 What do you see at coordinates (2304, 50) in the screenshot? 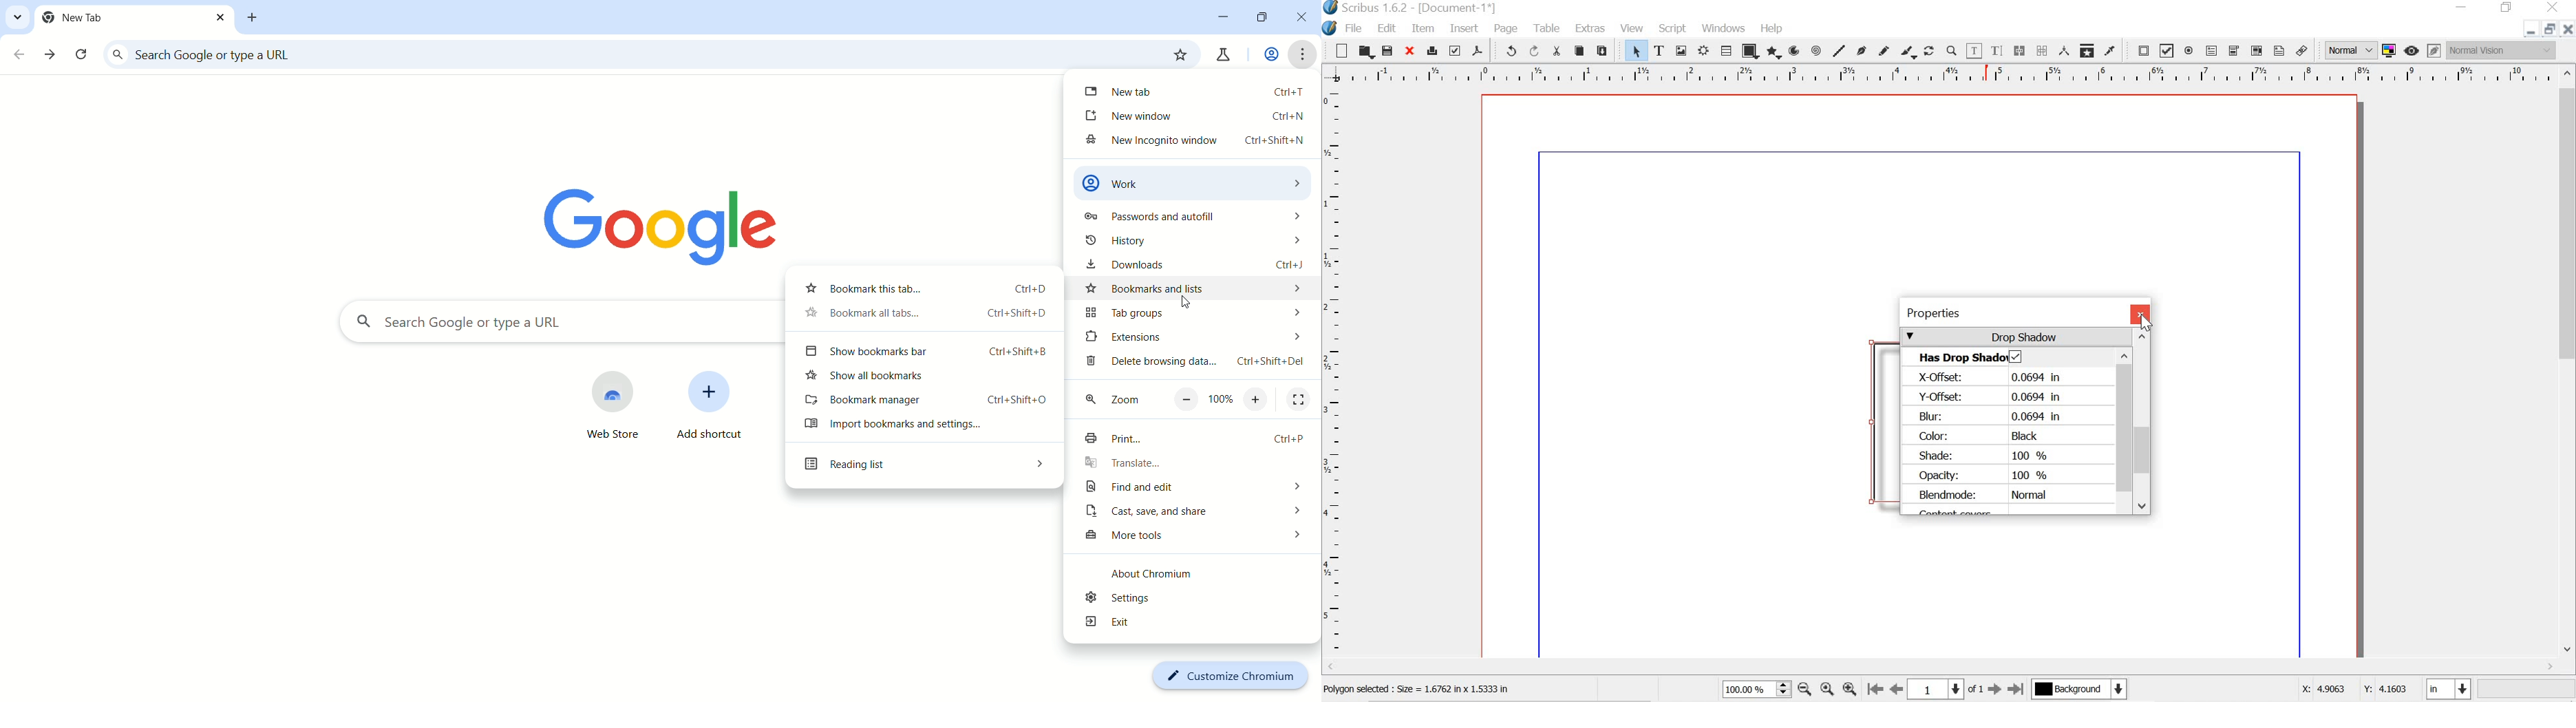
I see `link annotation` at bounding box center [2304, 50].